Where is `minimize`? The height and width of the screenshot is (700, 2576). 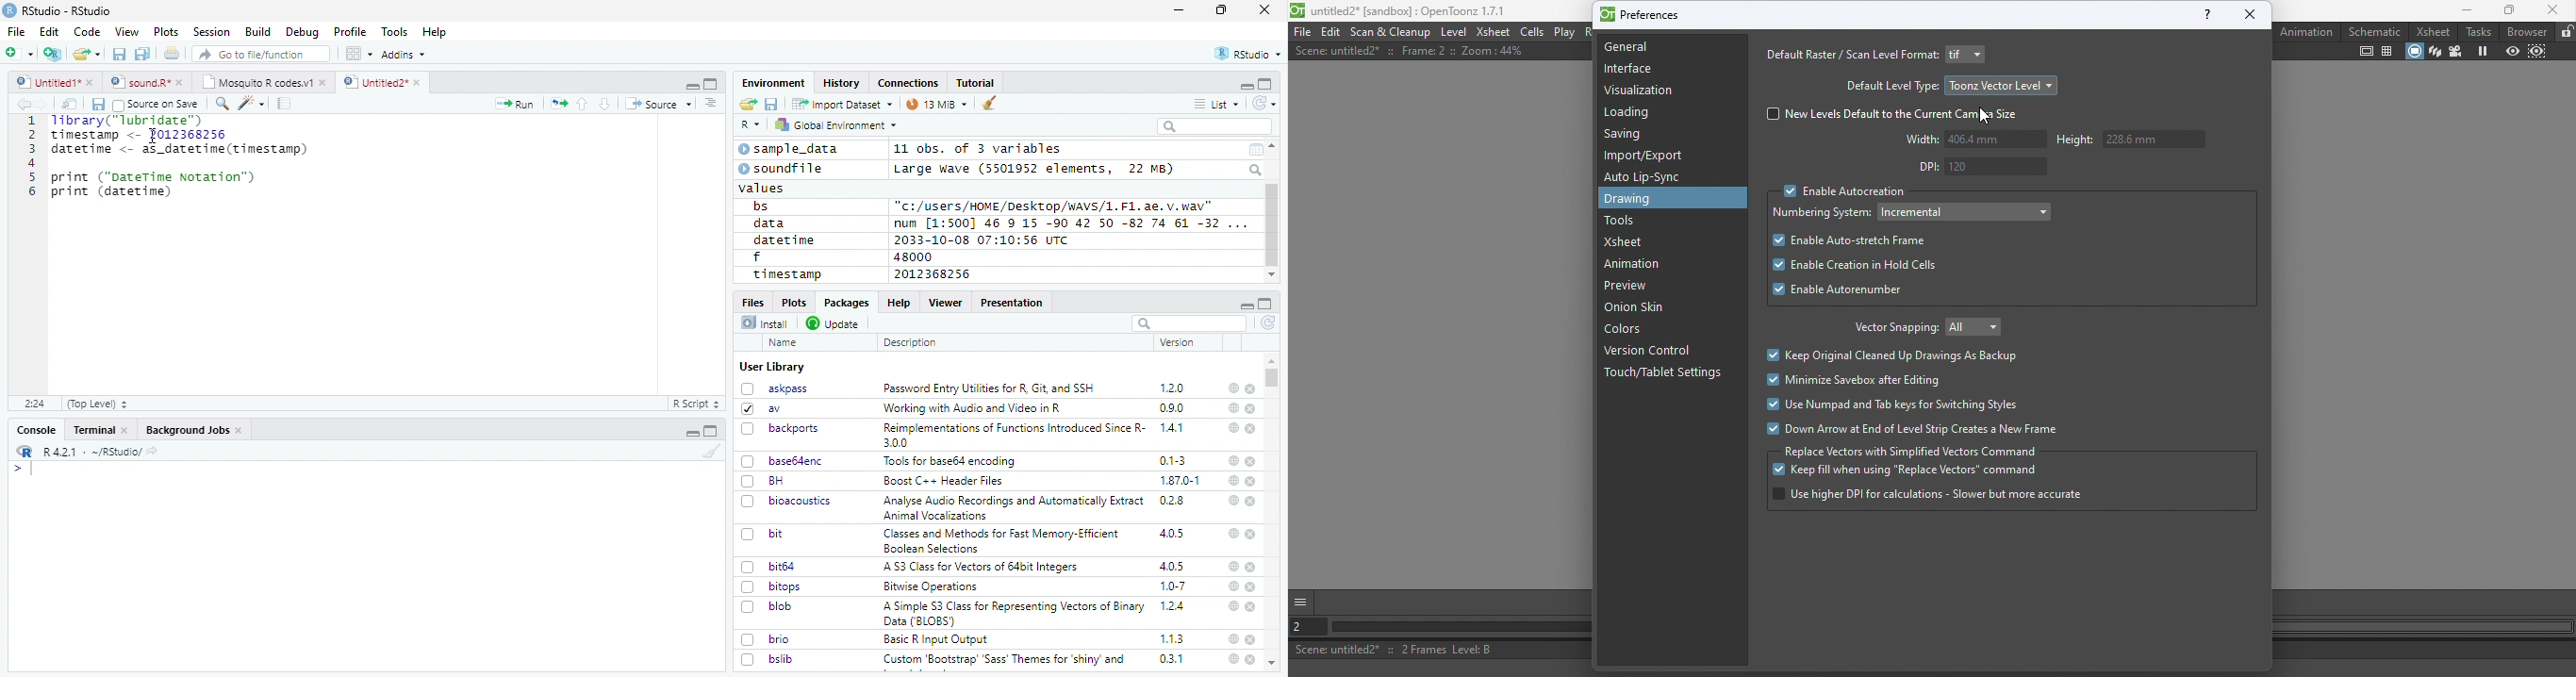
minimize is located at coordinates (1246, 85).